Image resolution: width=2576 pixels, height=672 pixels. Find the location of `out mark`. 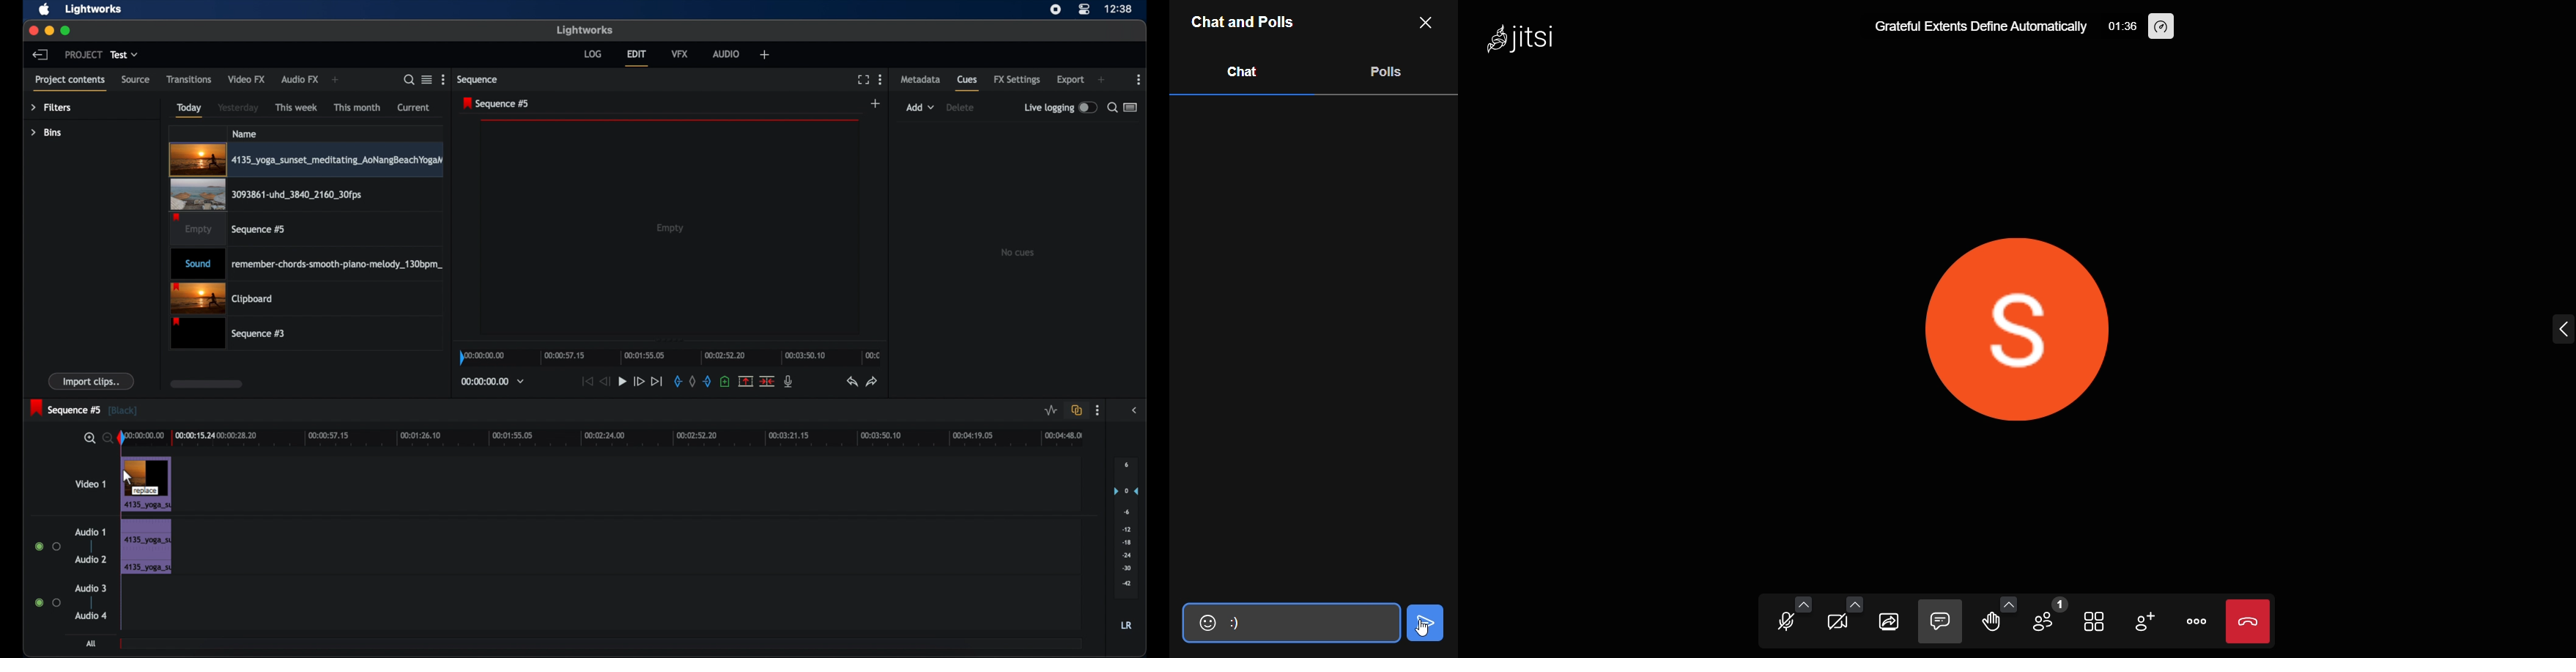

out mark is located at coordinates (706, 381).